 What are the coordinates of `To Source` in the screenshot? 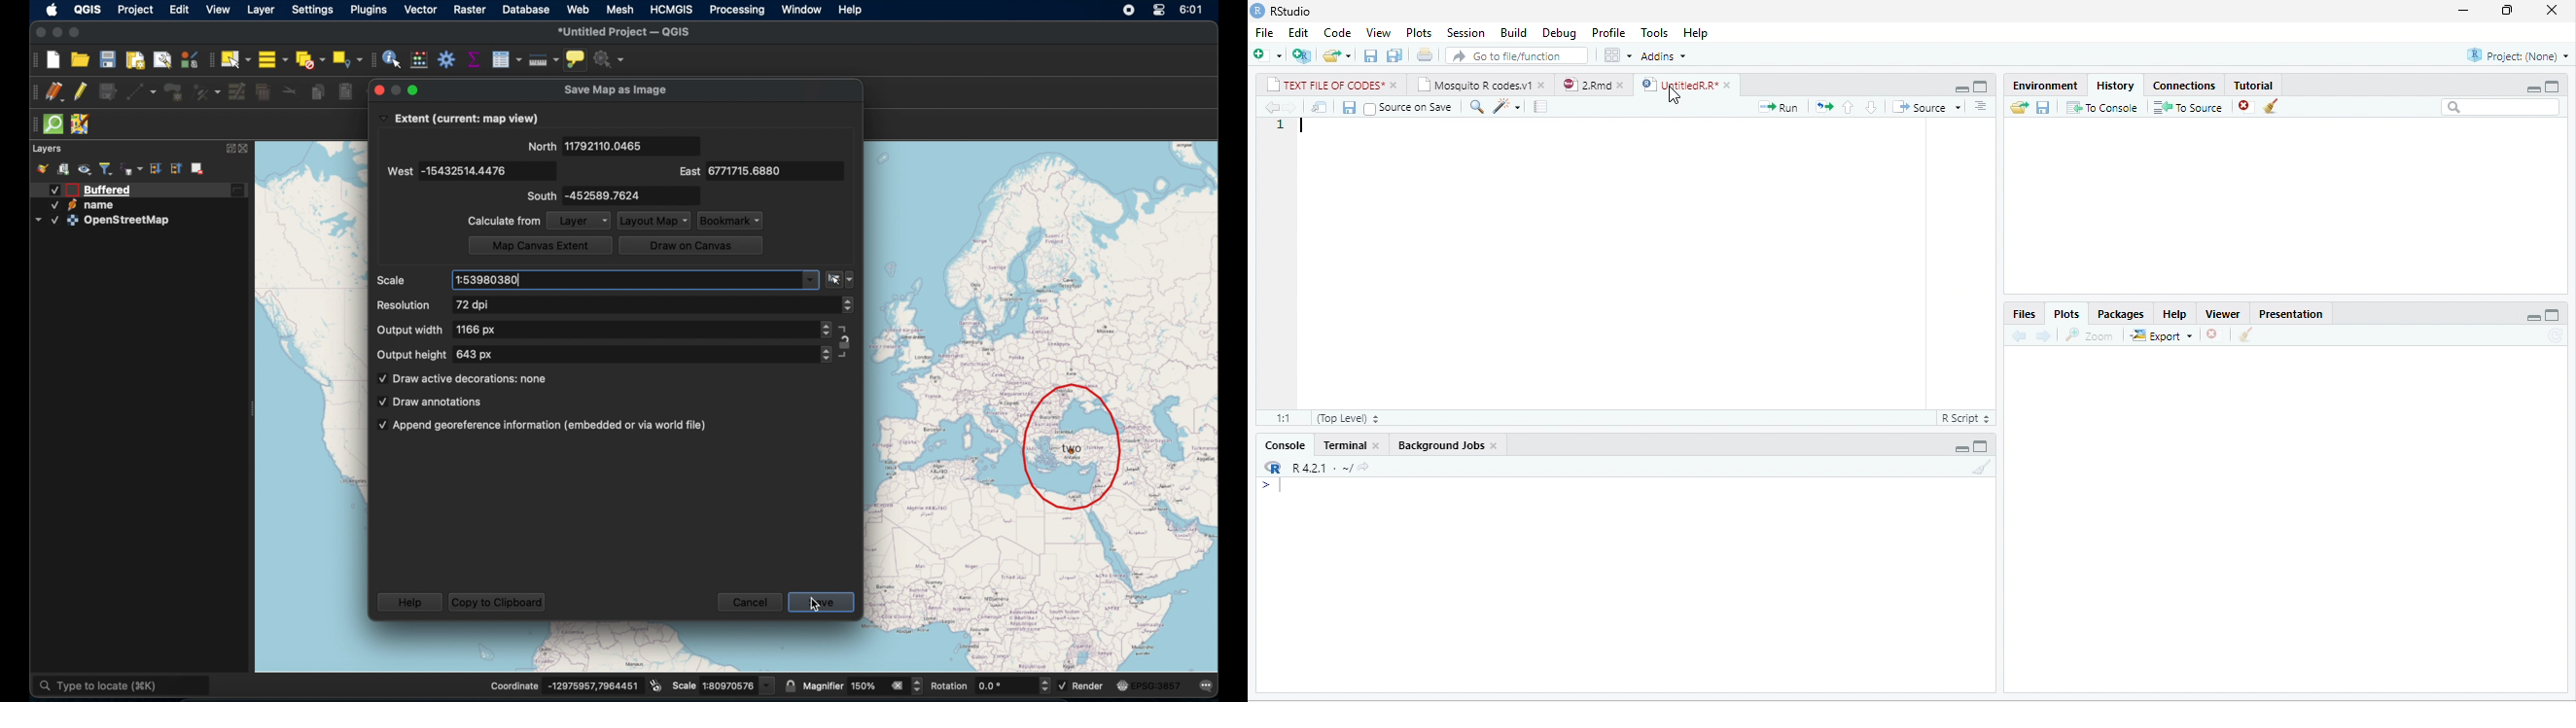 It's located at (2189, 106).